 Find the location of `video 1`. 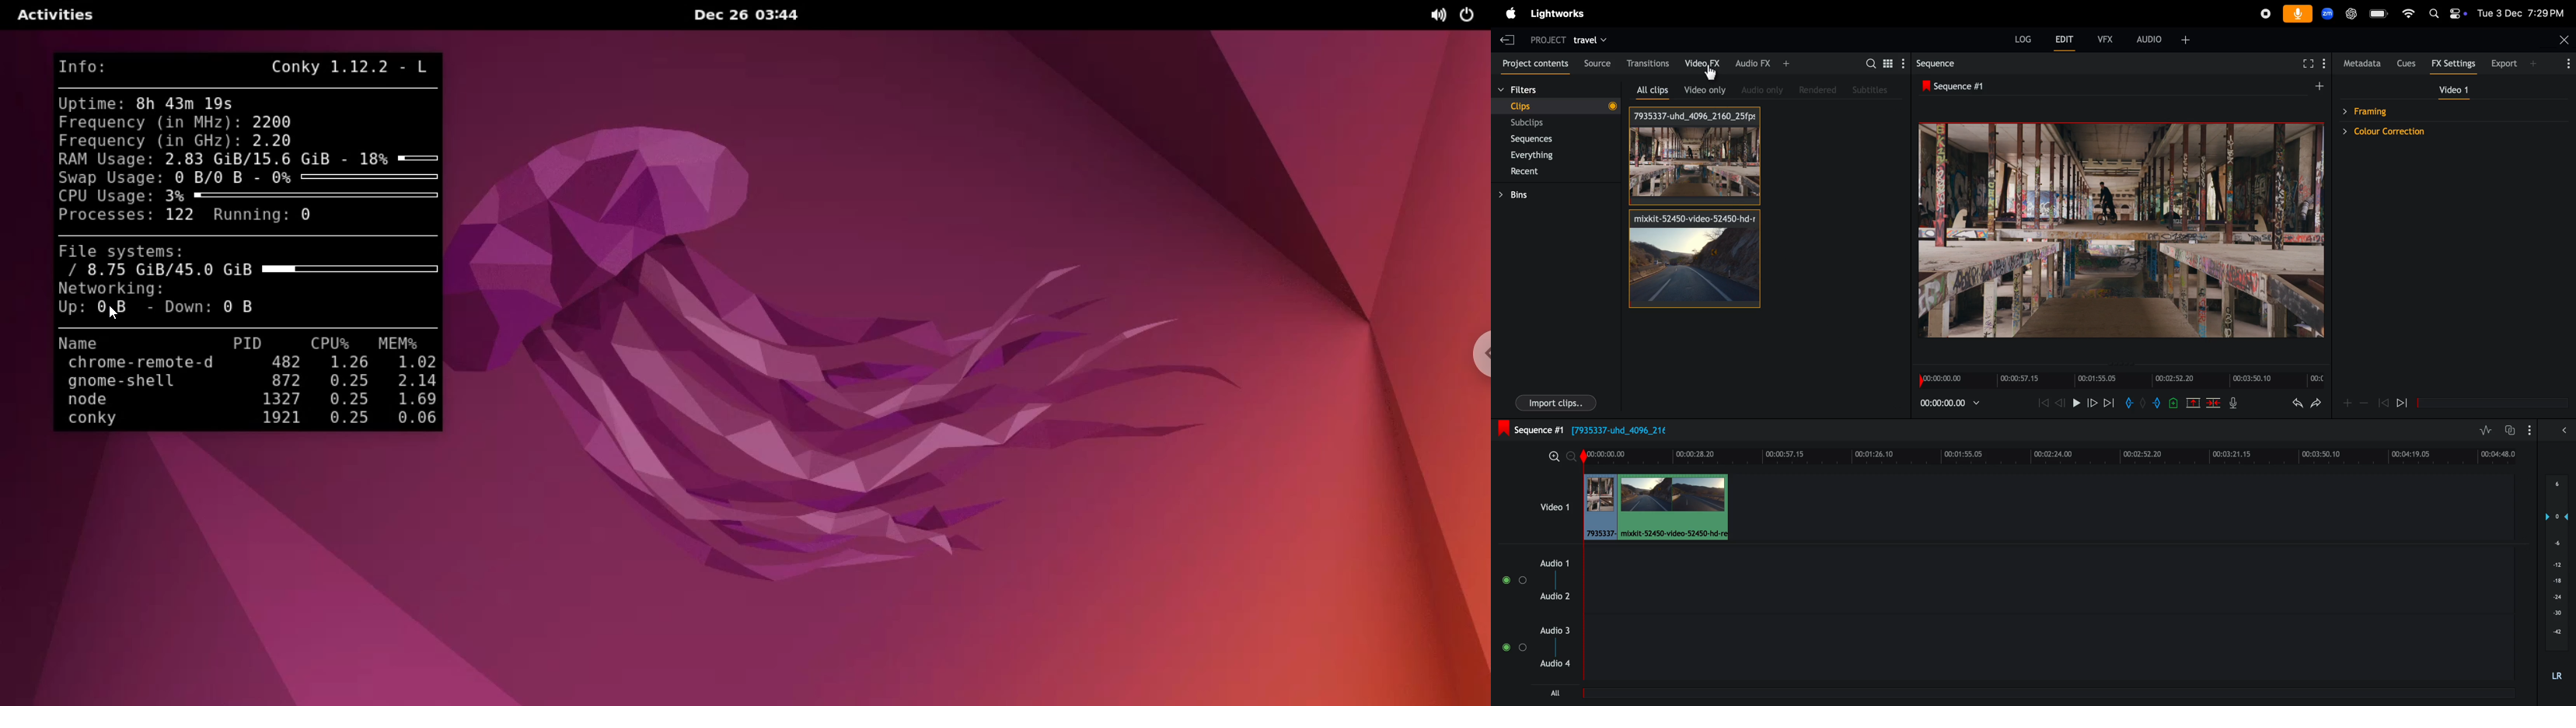

video 1 is located at coordinates (1553, 506).